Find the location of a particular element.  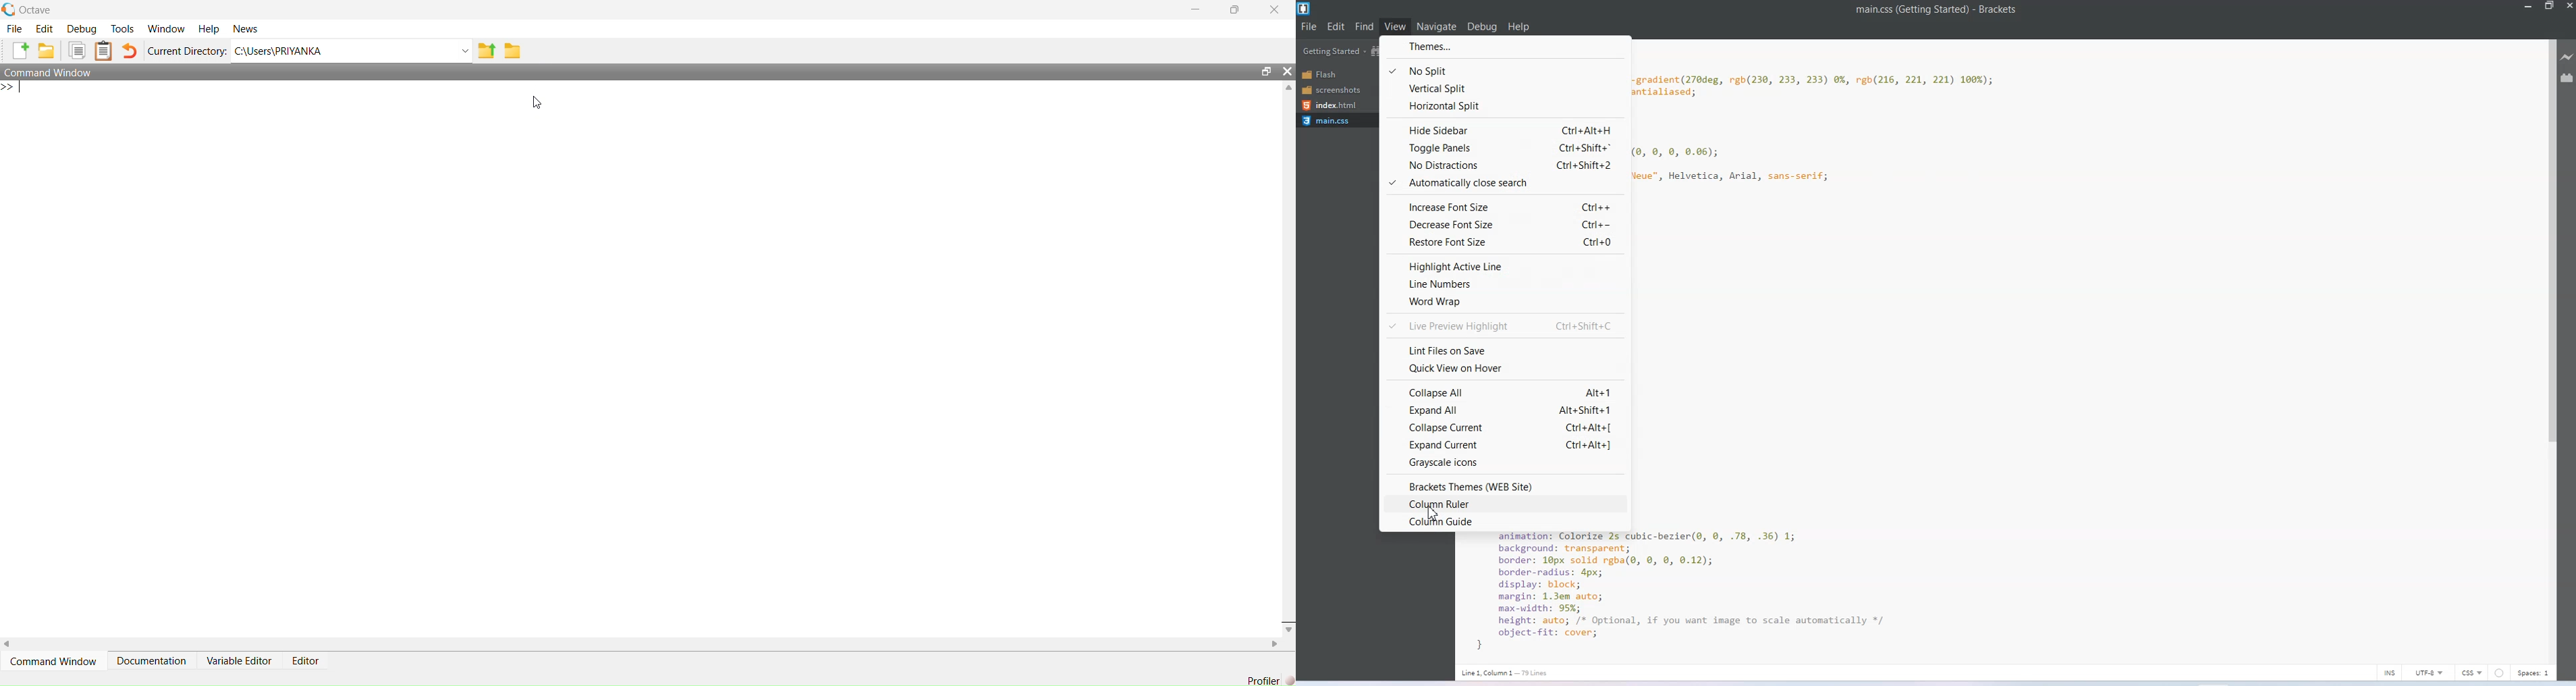

Open an existing file in editor is located at coordinates (49, 51).